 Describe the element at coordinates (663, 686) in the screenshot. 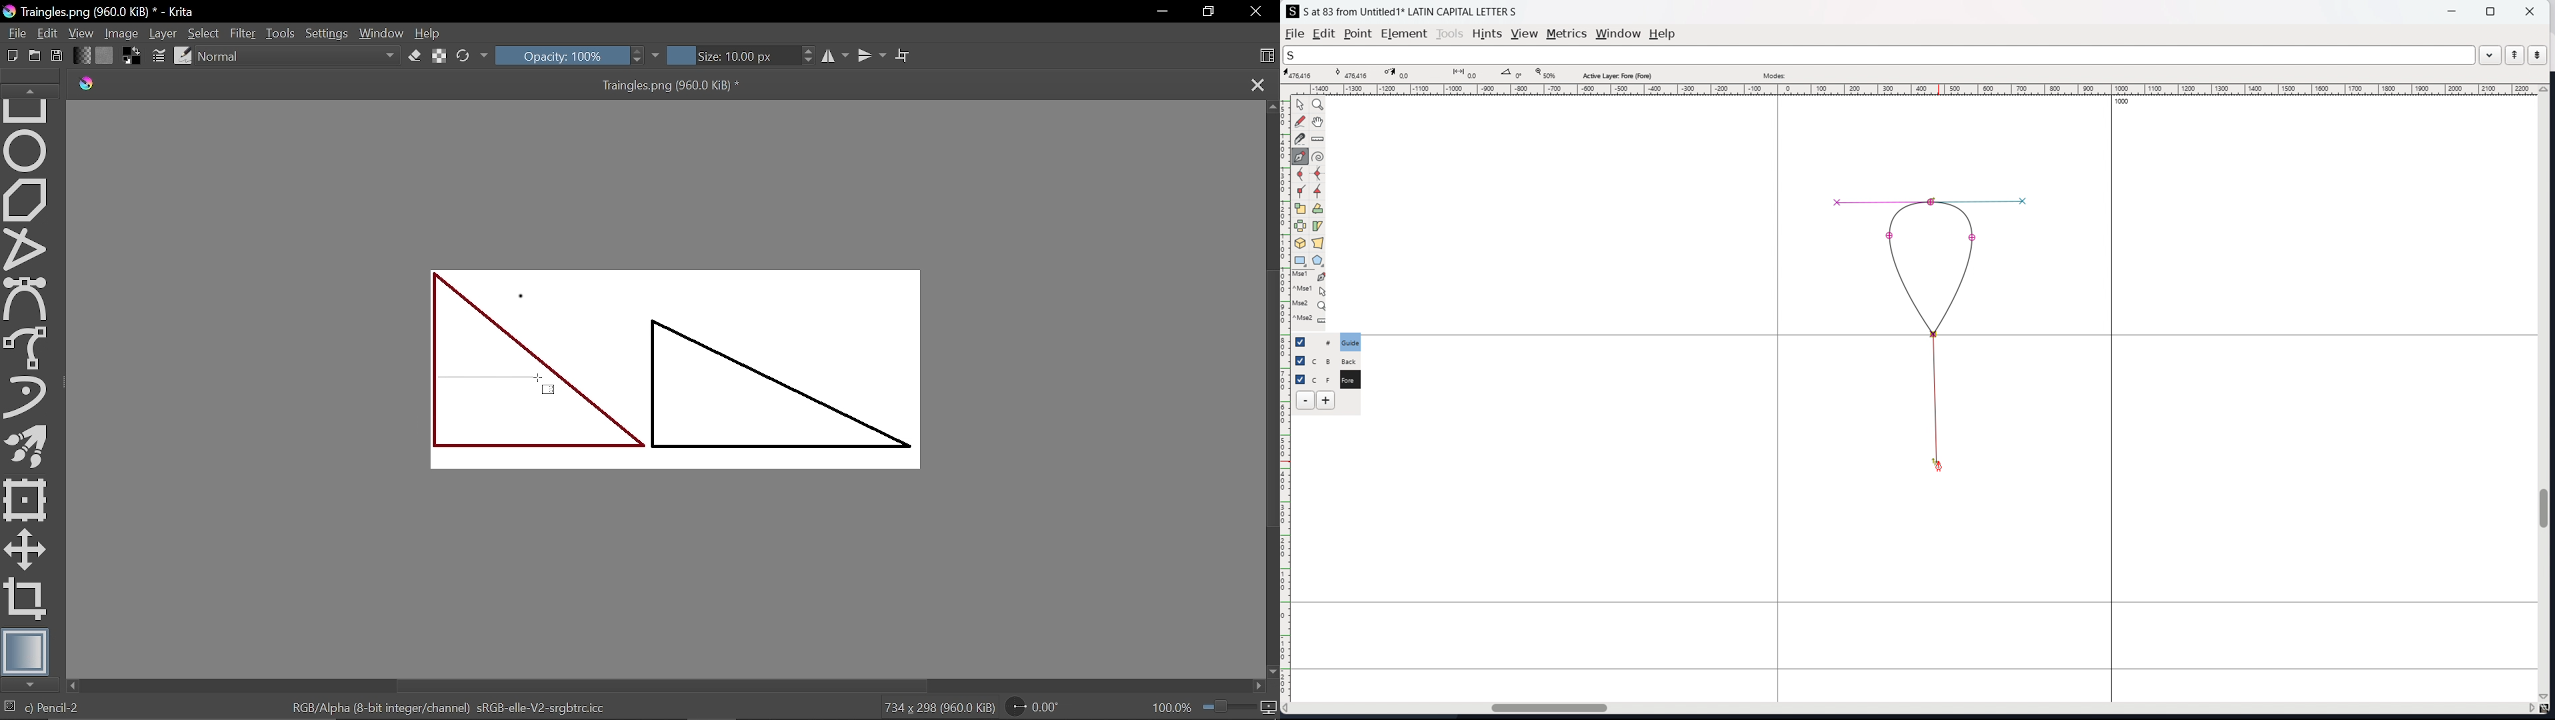

I see `Horizontal scrollbar` at that location.